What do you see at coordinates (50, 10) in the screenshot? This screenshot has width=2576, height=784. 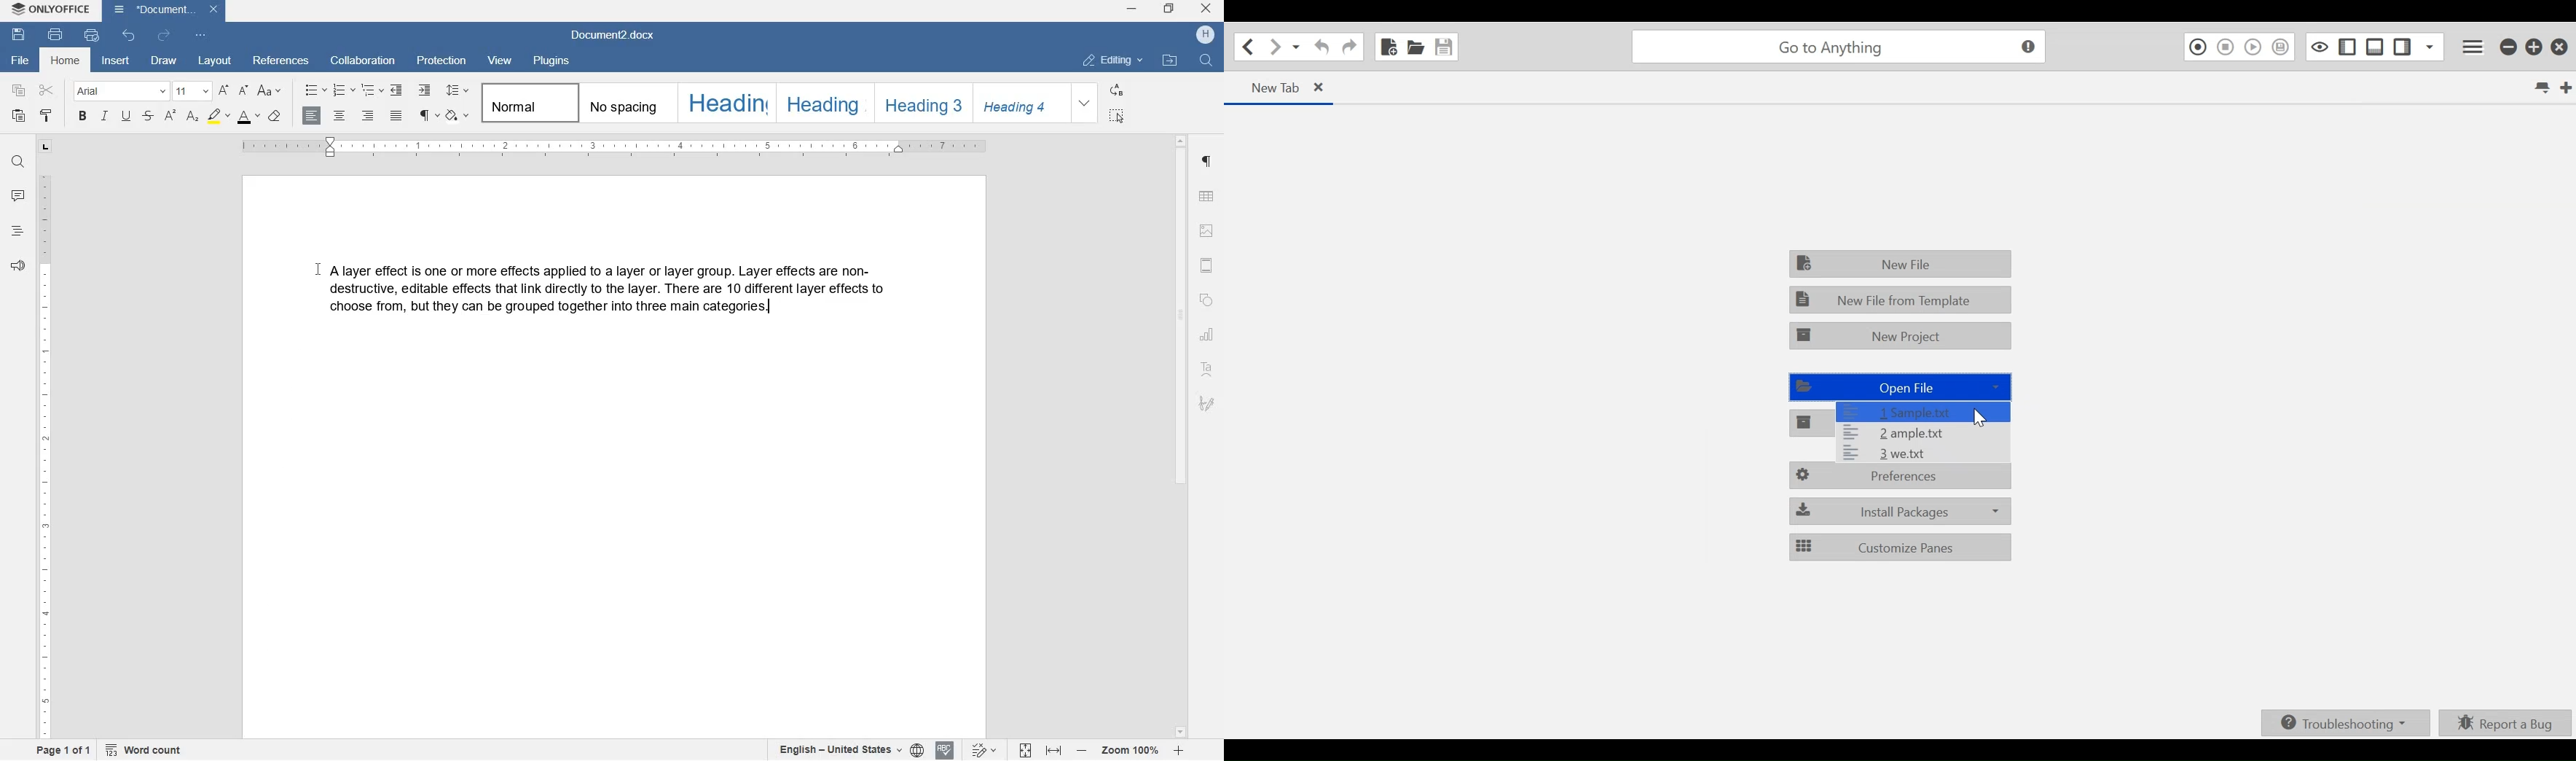 I see `system name` at bounding box center [50, 10].